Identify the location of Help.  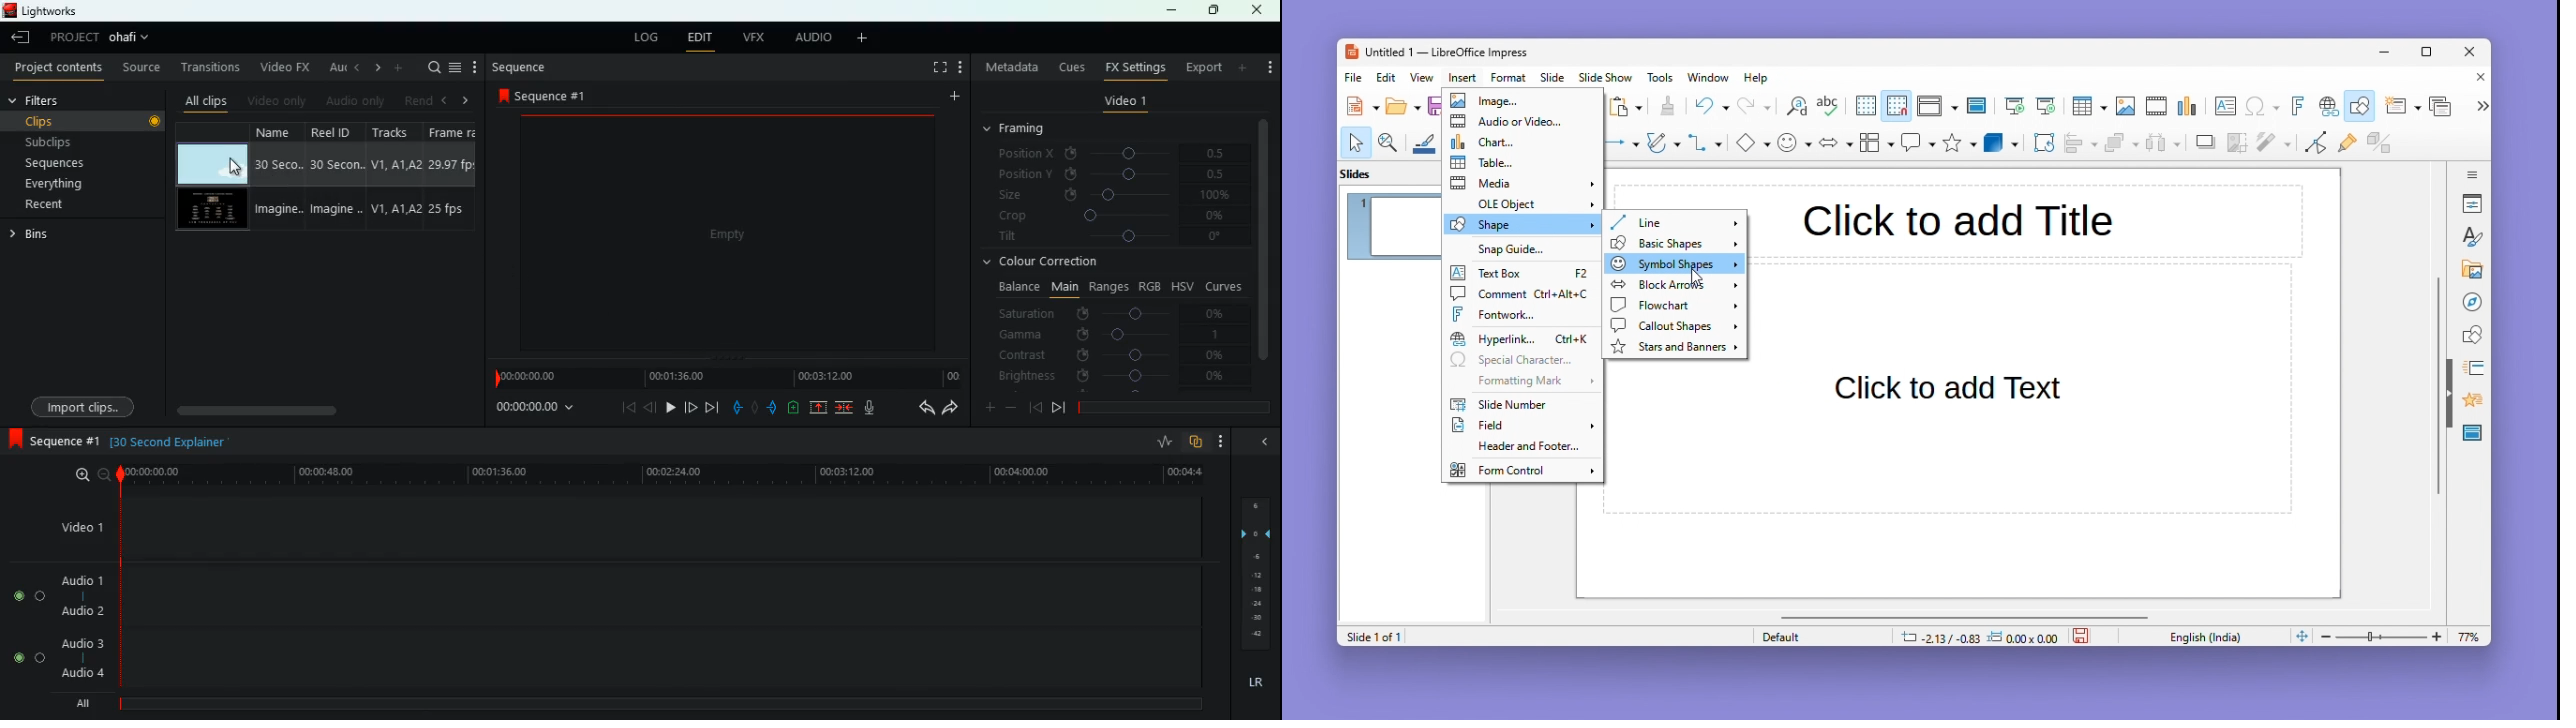
(1758, 78).